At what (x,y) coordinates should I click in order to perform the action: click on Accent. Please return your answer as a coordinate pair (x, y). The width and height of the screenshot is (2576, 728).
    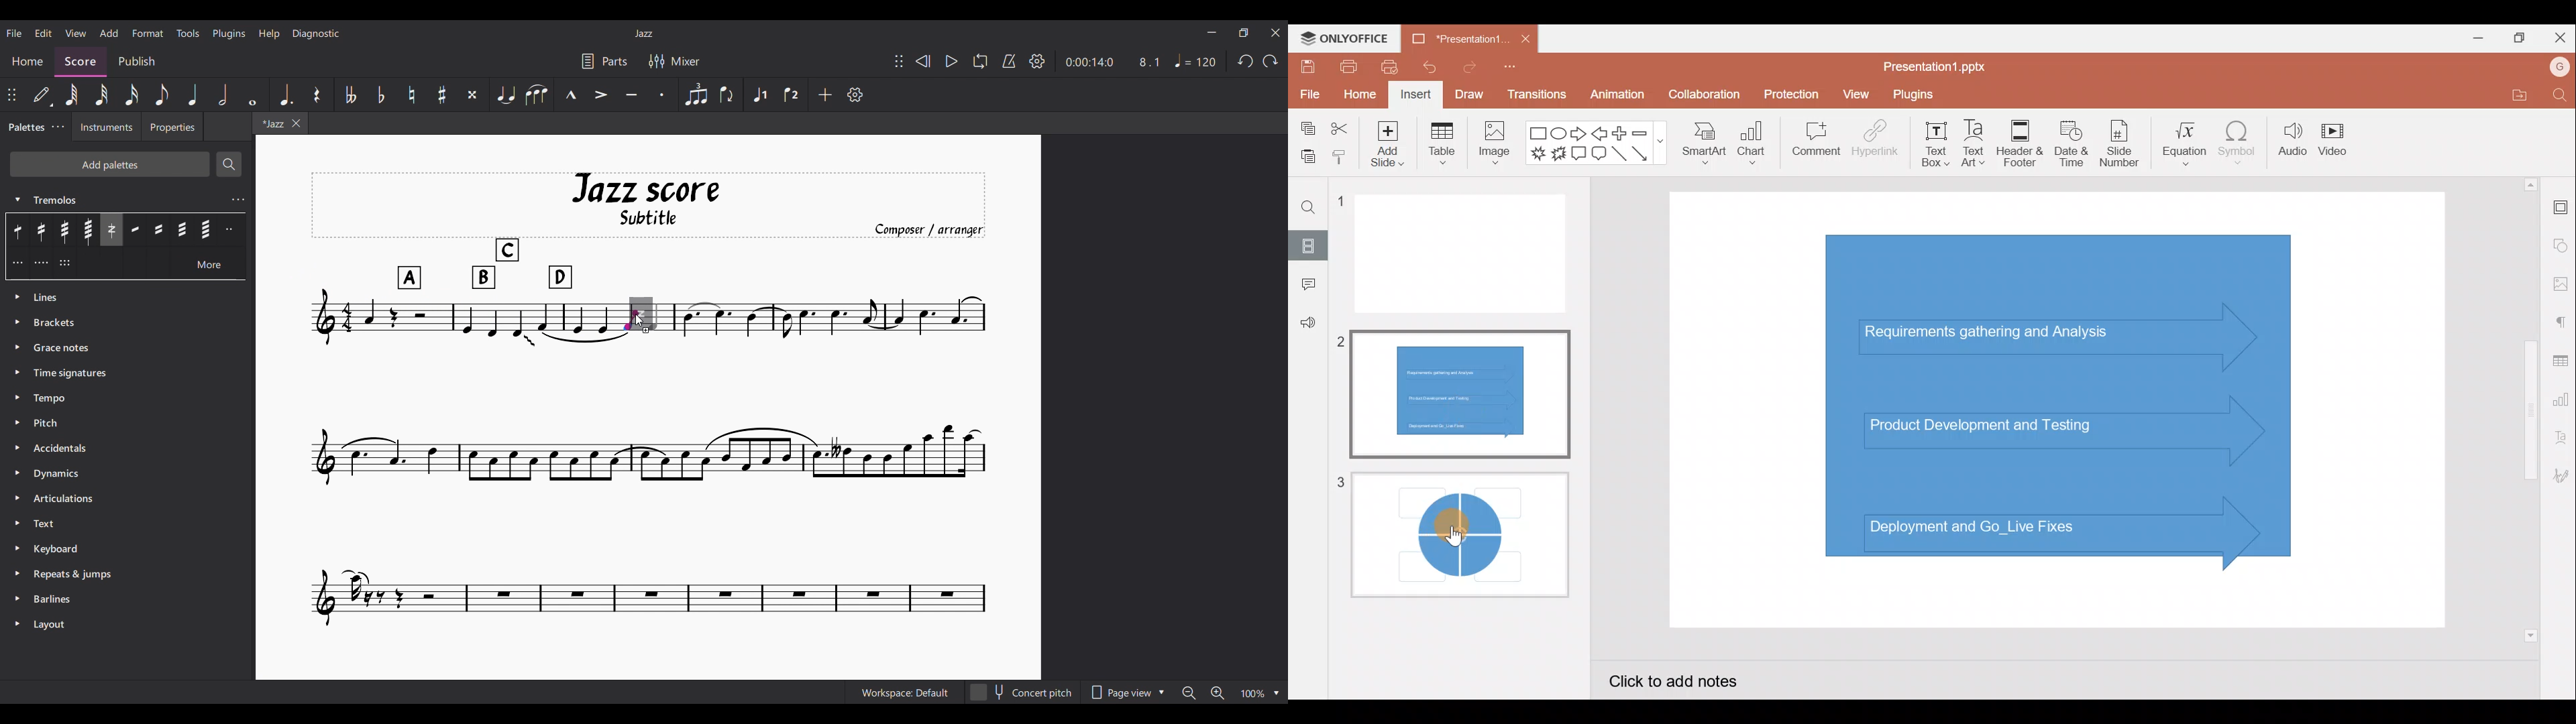
    Looking at the image, I should click on (600, 95).